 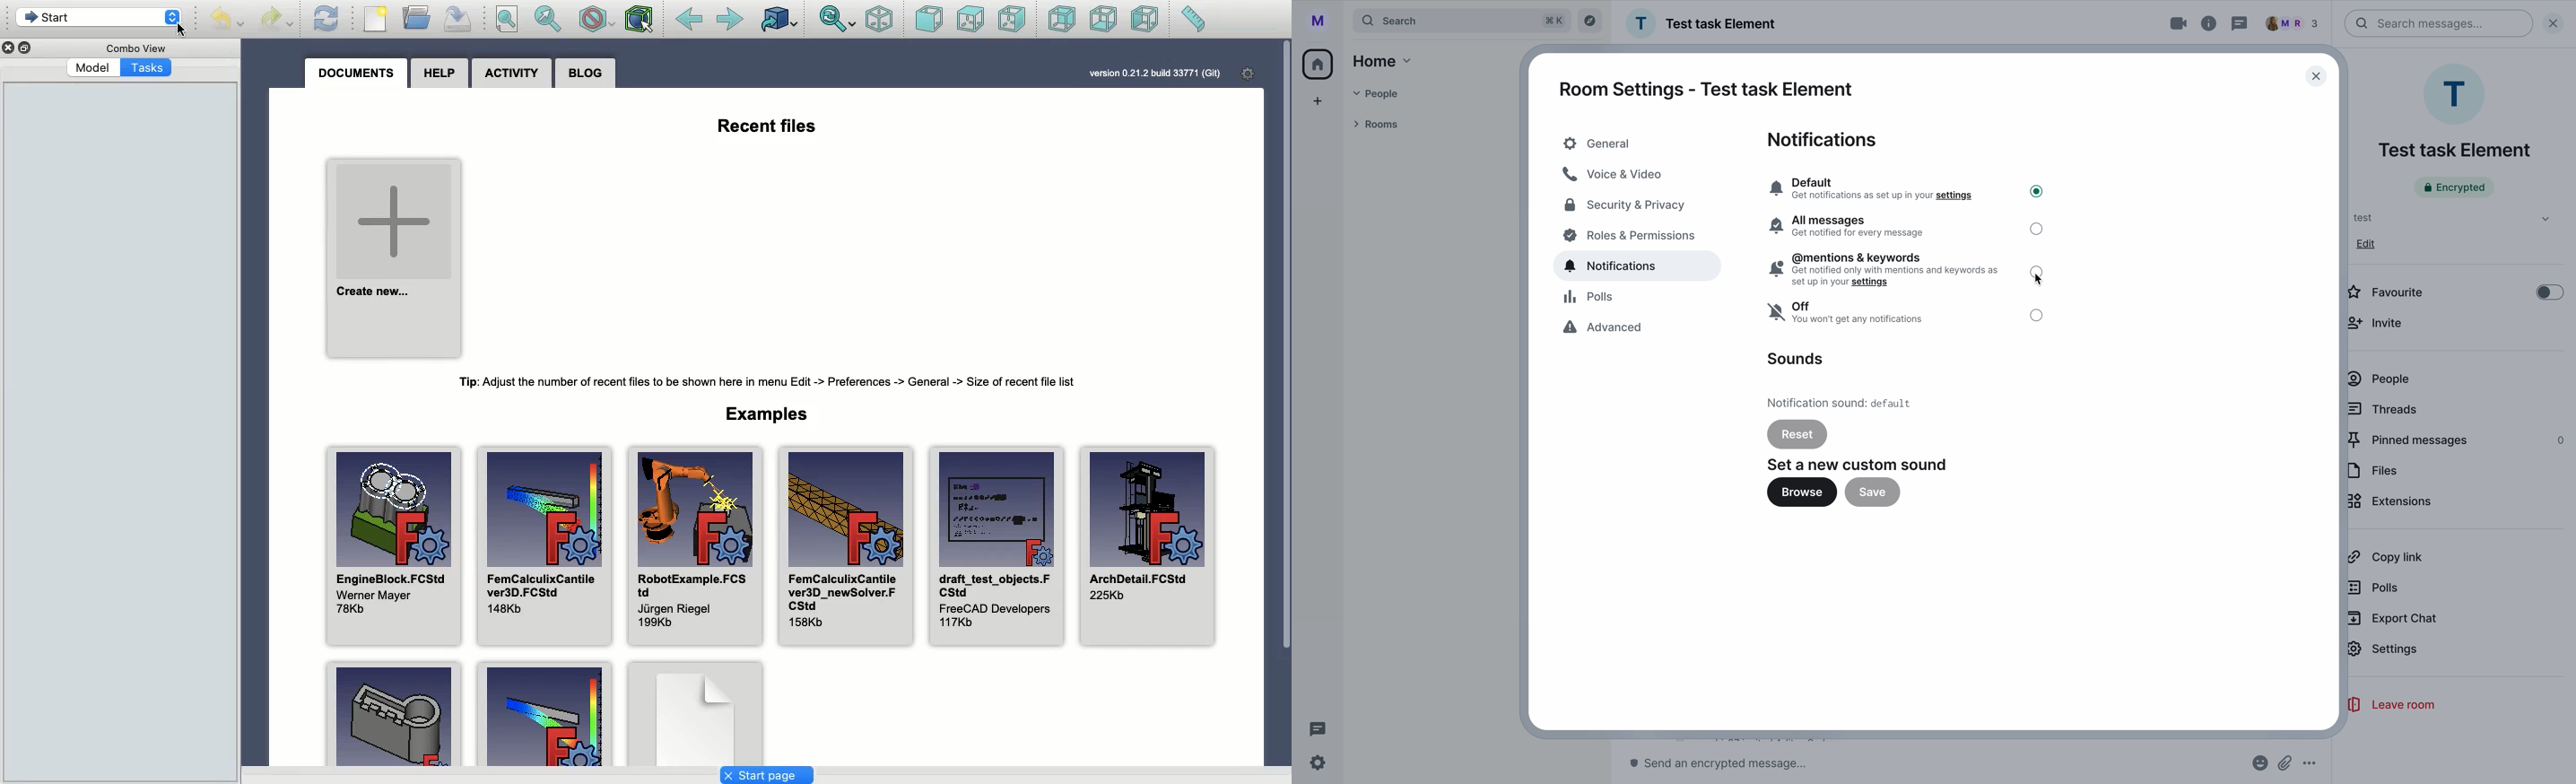 What do you see at coordinates (596, 20) in the screenshot?
I see `Draw style` at bounding box center [596, 20].